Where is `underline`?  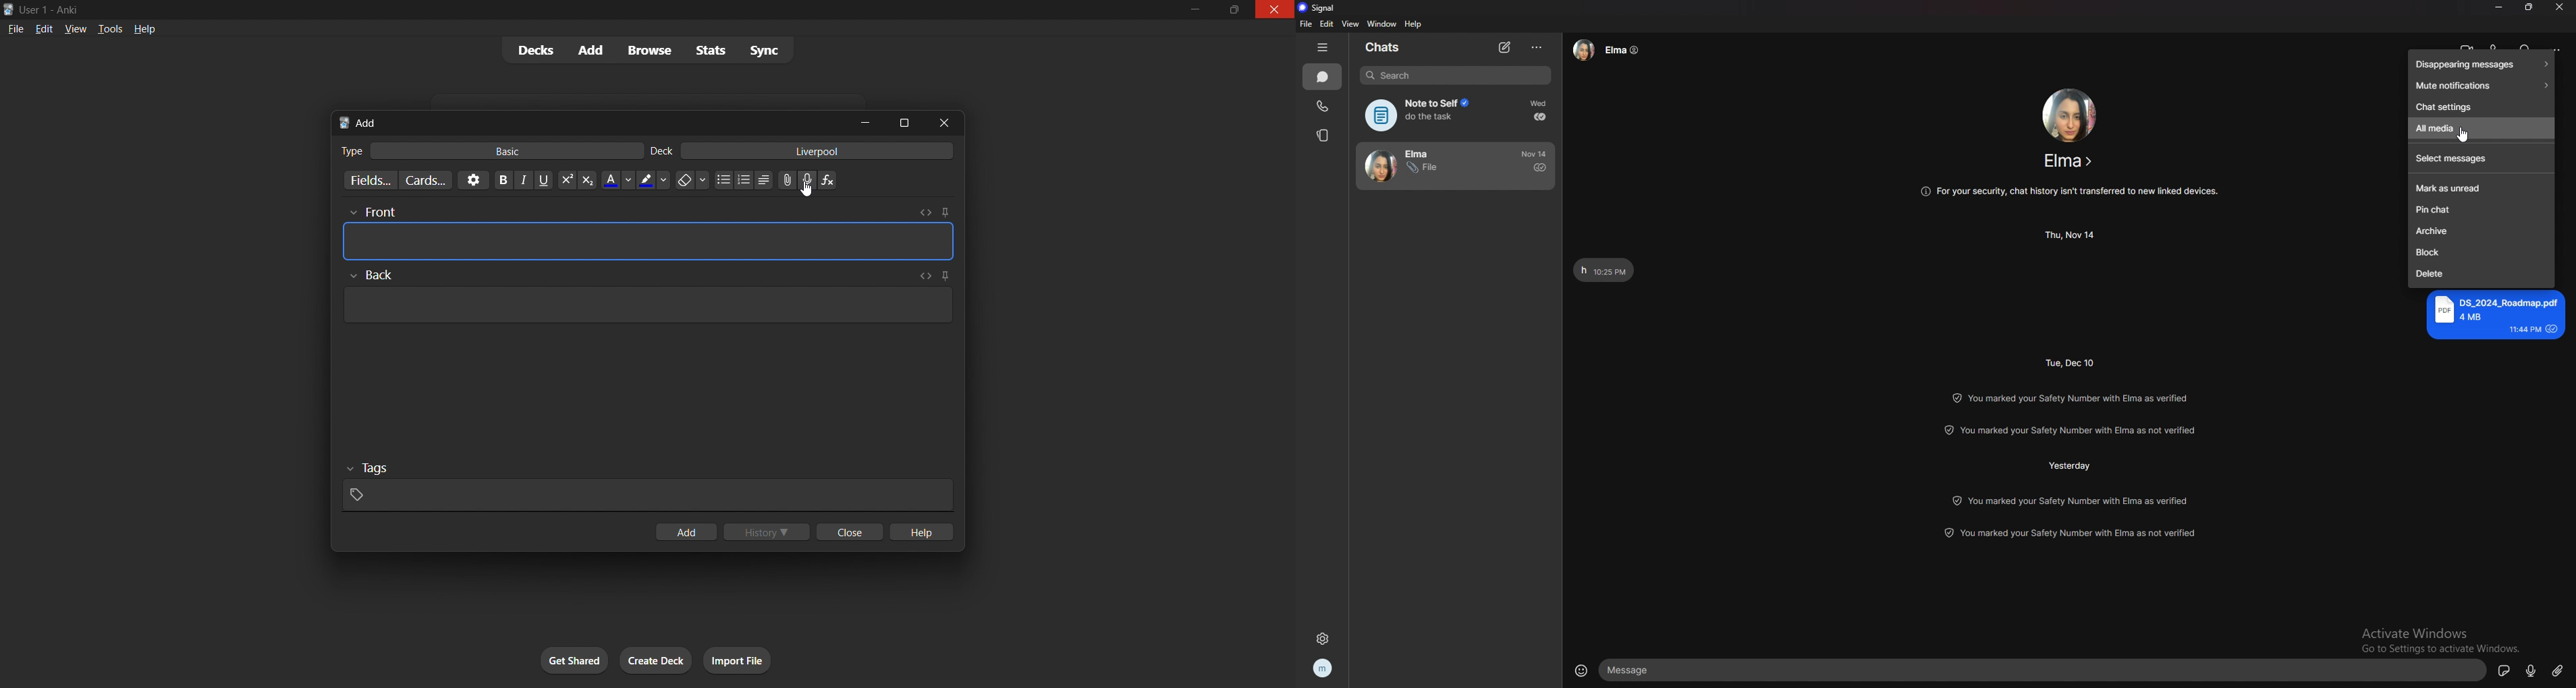
underline is located at coordinates (543, 180).